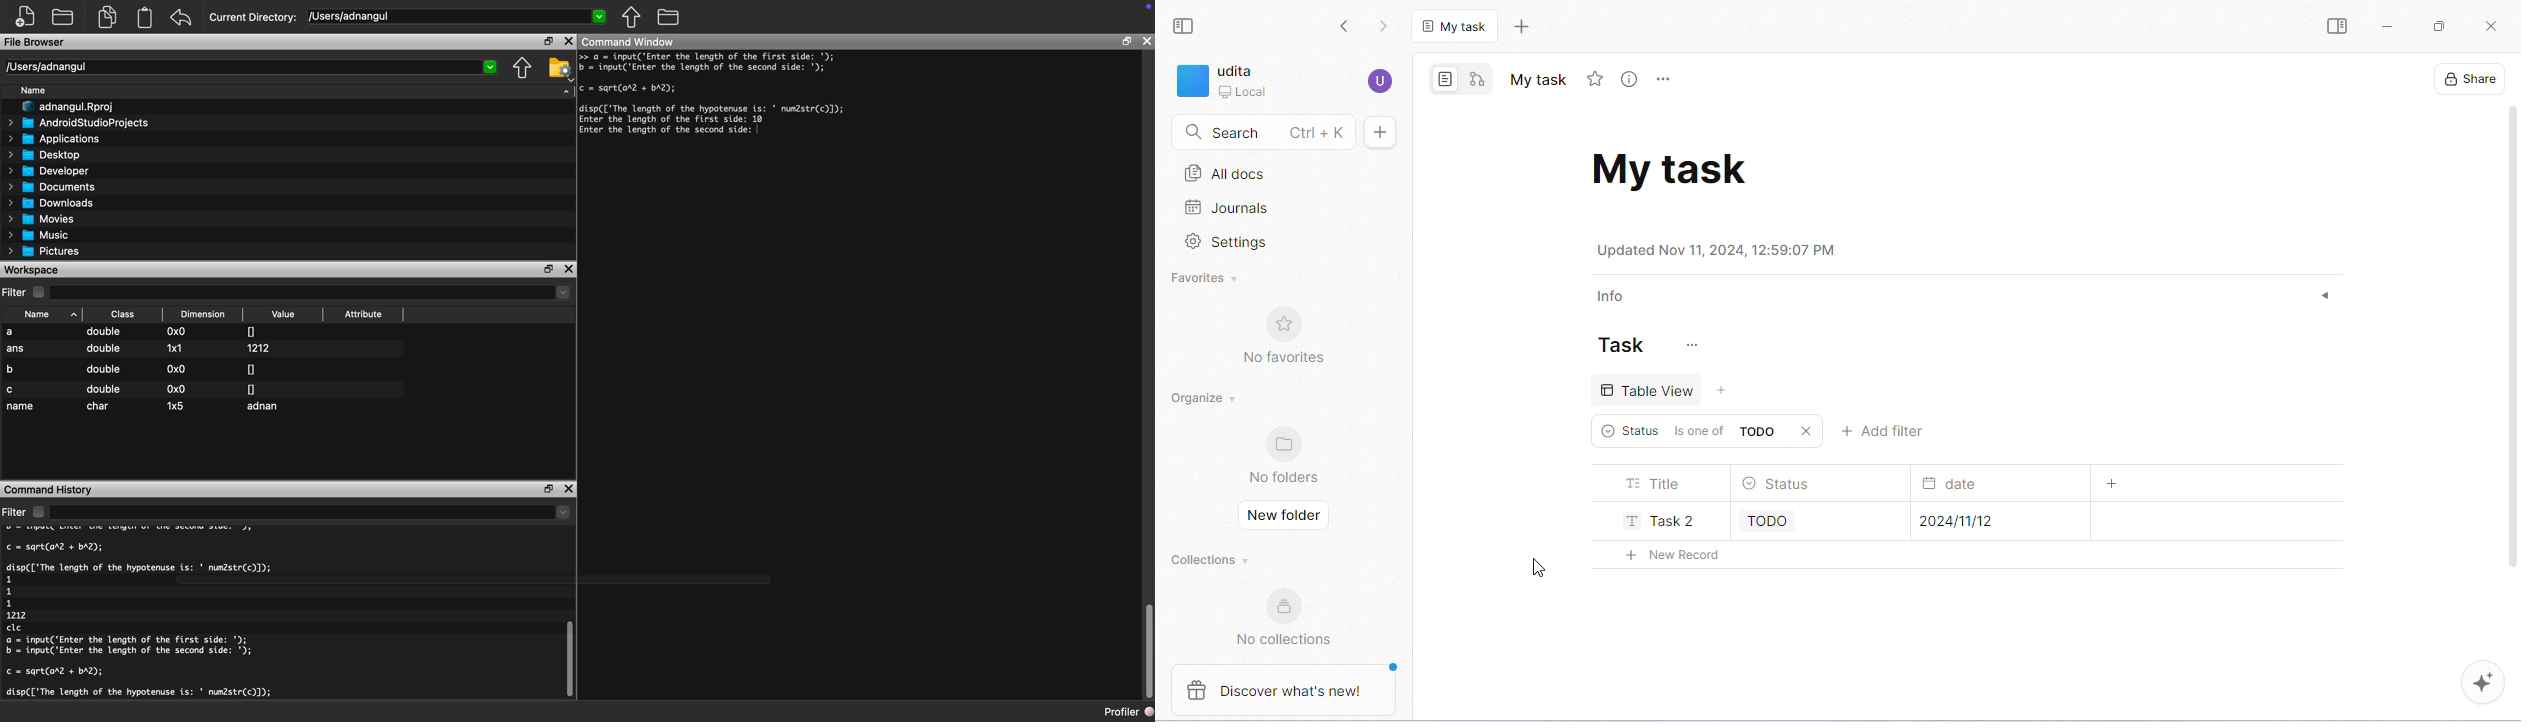 The image size is (2548, 728). I want to click on move up, so click(631, 16).